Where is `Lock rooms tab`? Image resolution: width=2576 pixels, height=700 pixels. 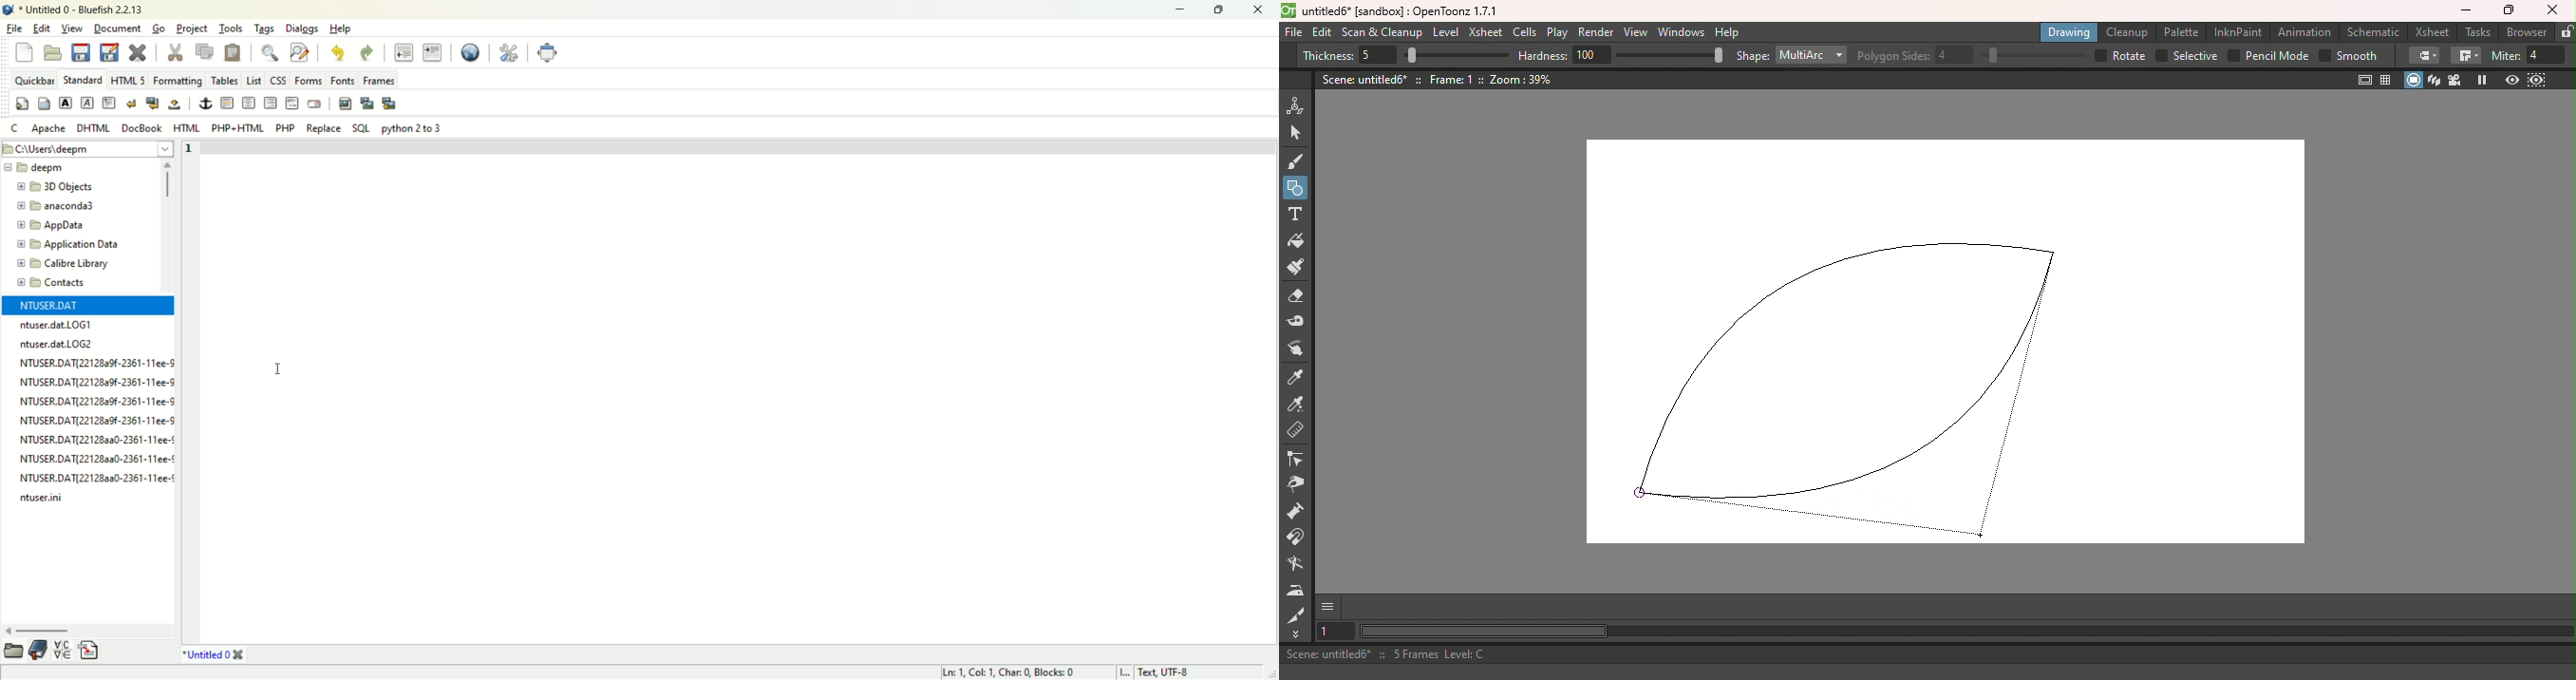 Lock rooms tab is located at coordinates (2566, 31).